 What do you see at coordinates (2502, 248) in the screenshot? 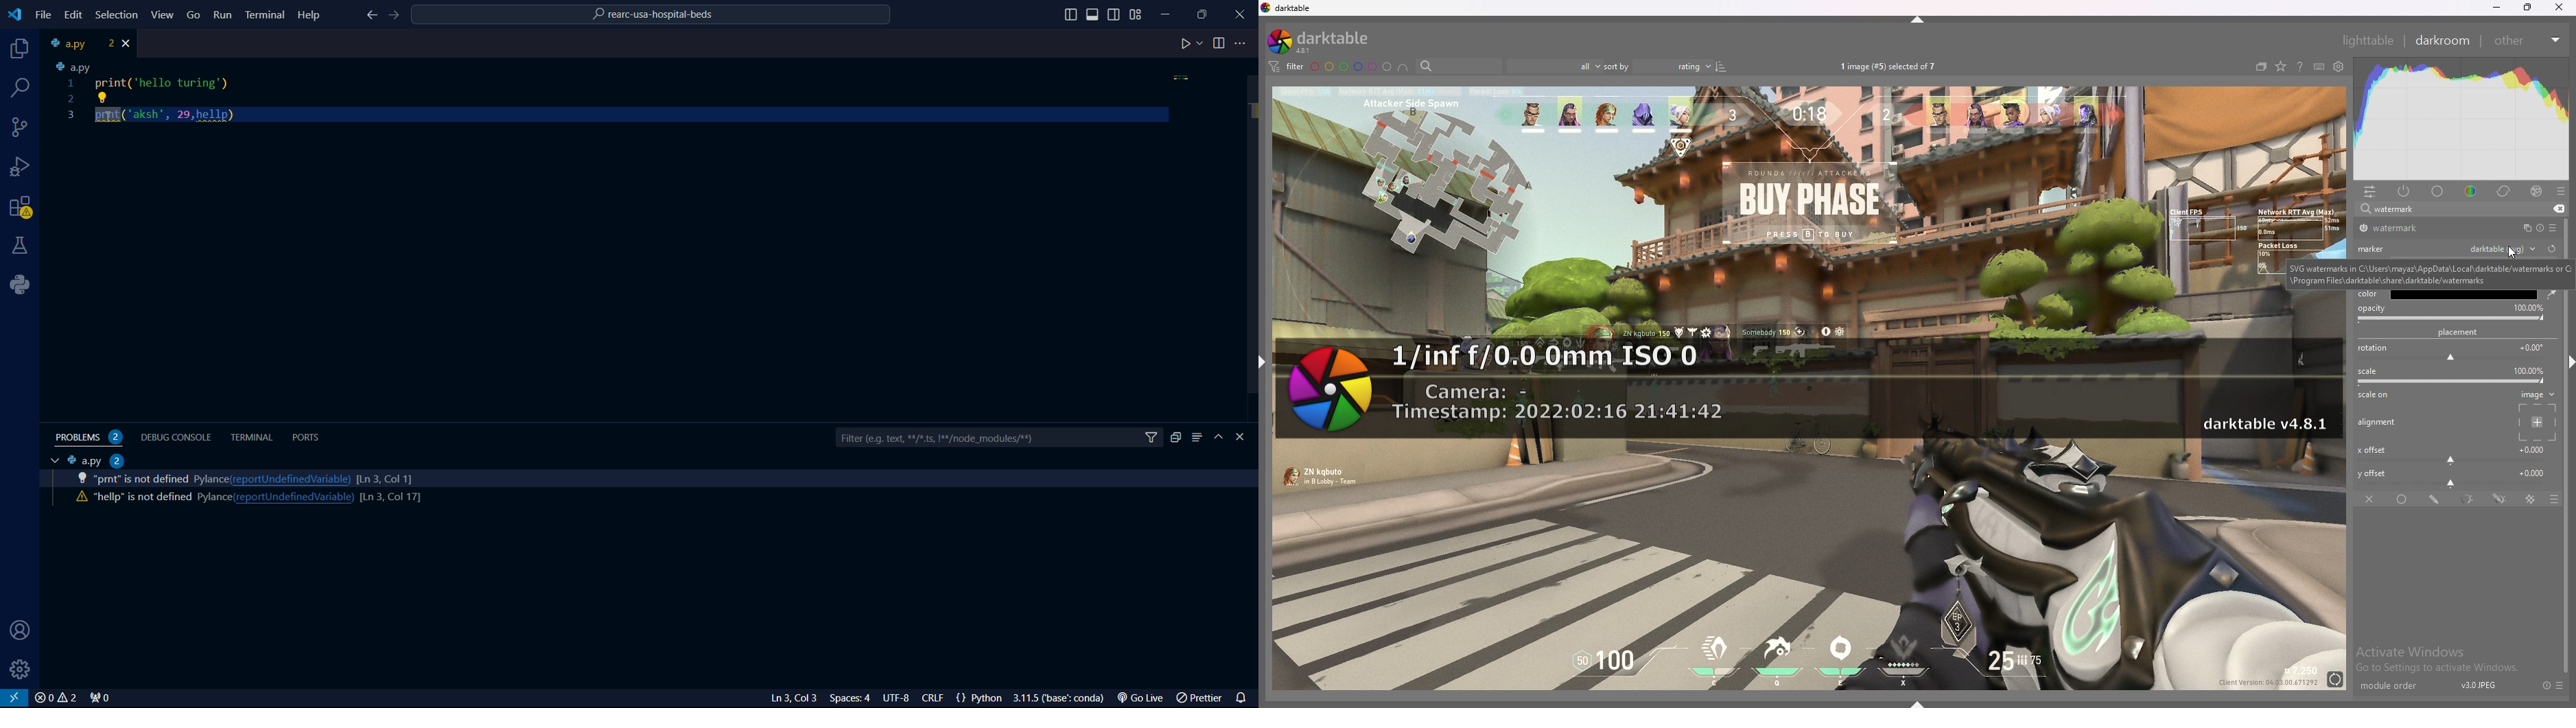
I see `marker type` at bounding box center [2502, 248].